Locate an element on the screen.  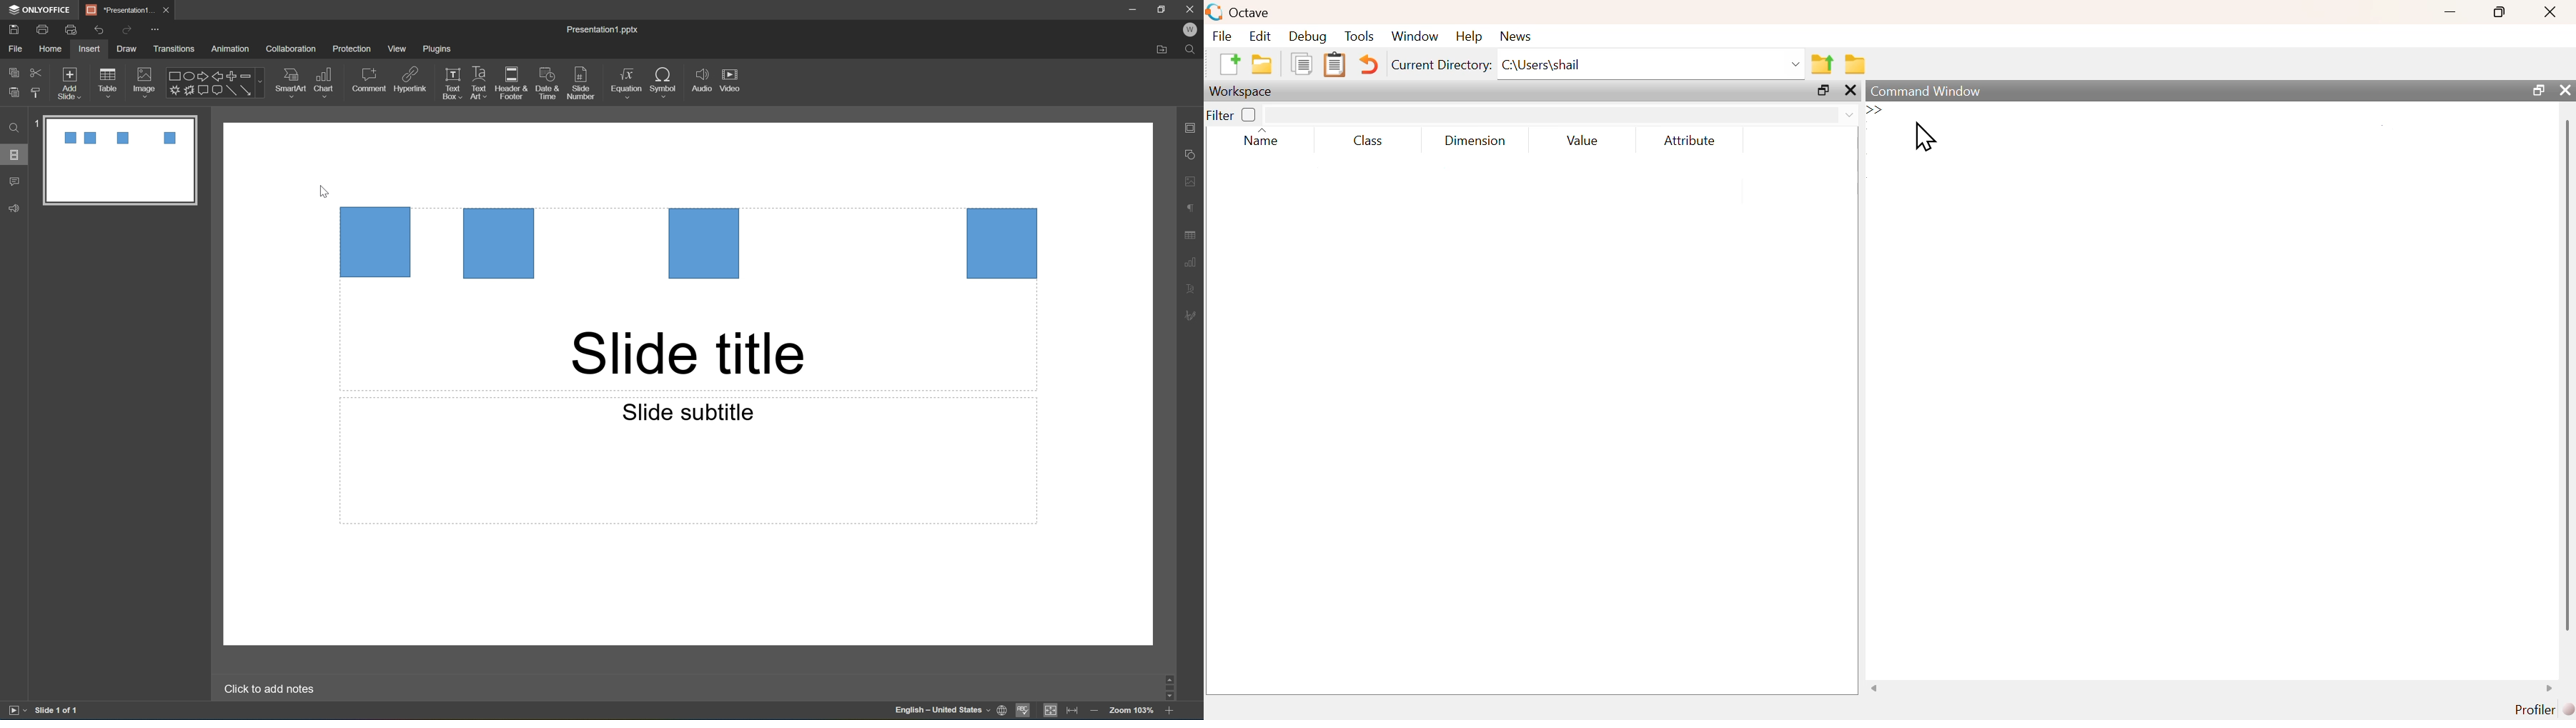
fit too slide is located at coordinates (1051, 711).